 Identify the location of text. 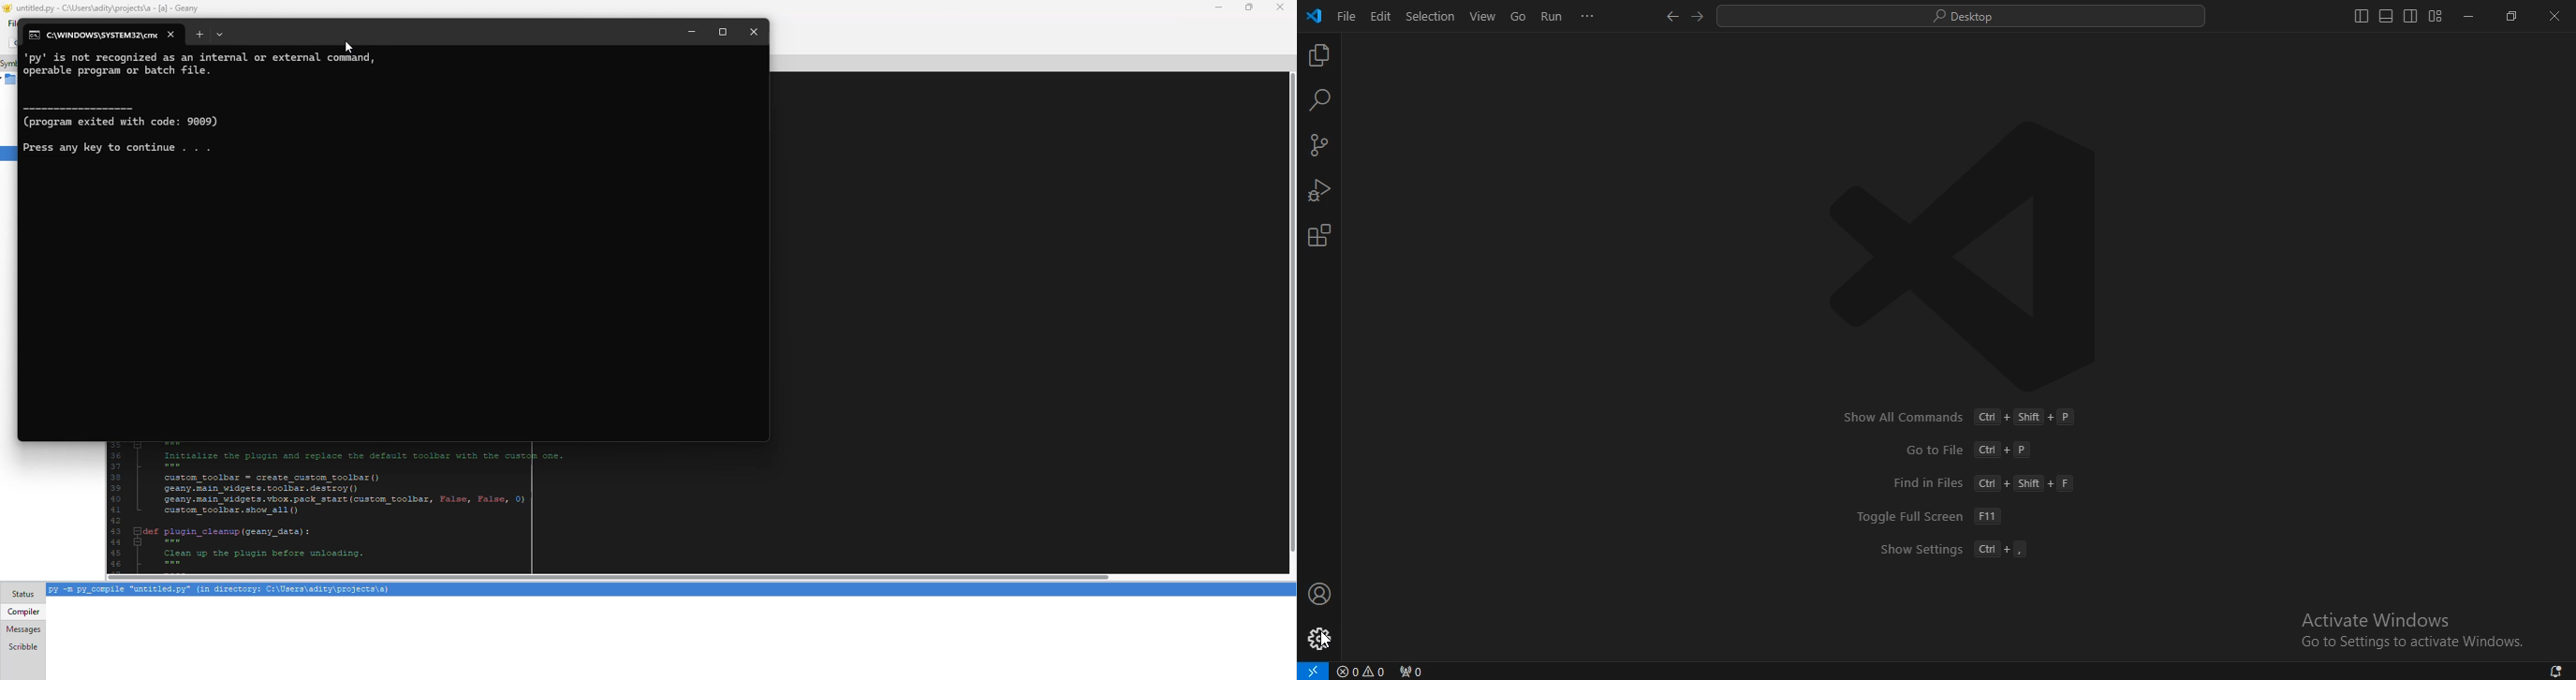
(1984, 483).